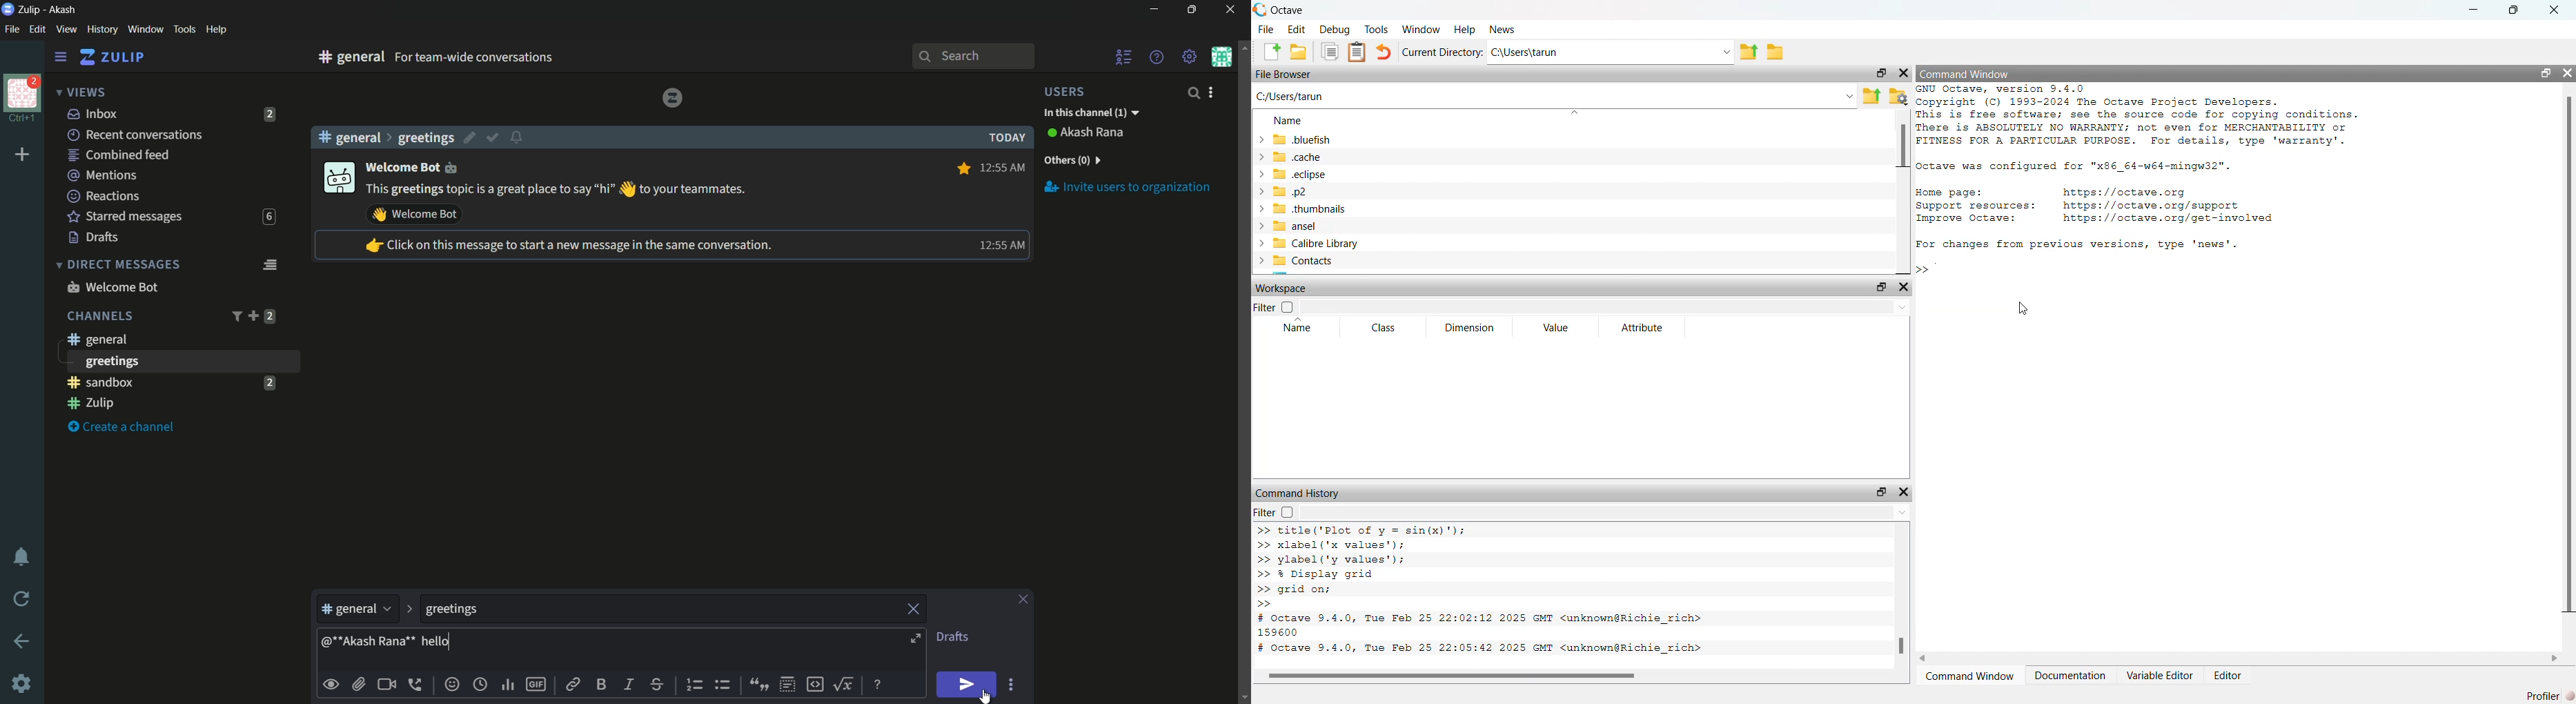 The height and width of the screenshot is (728, 2576). What do you see at coordinates (61, 57) in the screenshot?
I see `settings` at bounding box center [61, 57].